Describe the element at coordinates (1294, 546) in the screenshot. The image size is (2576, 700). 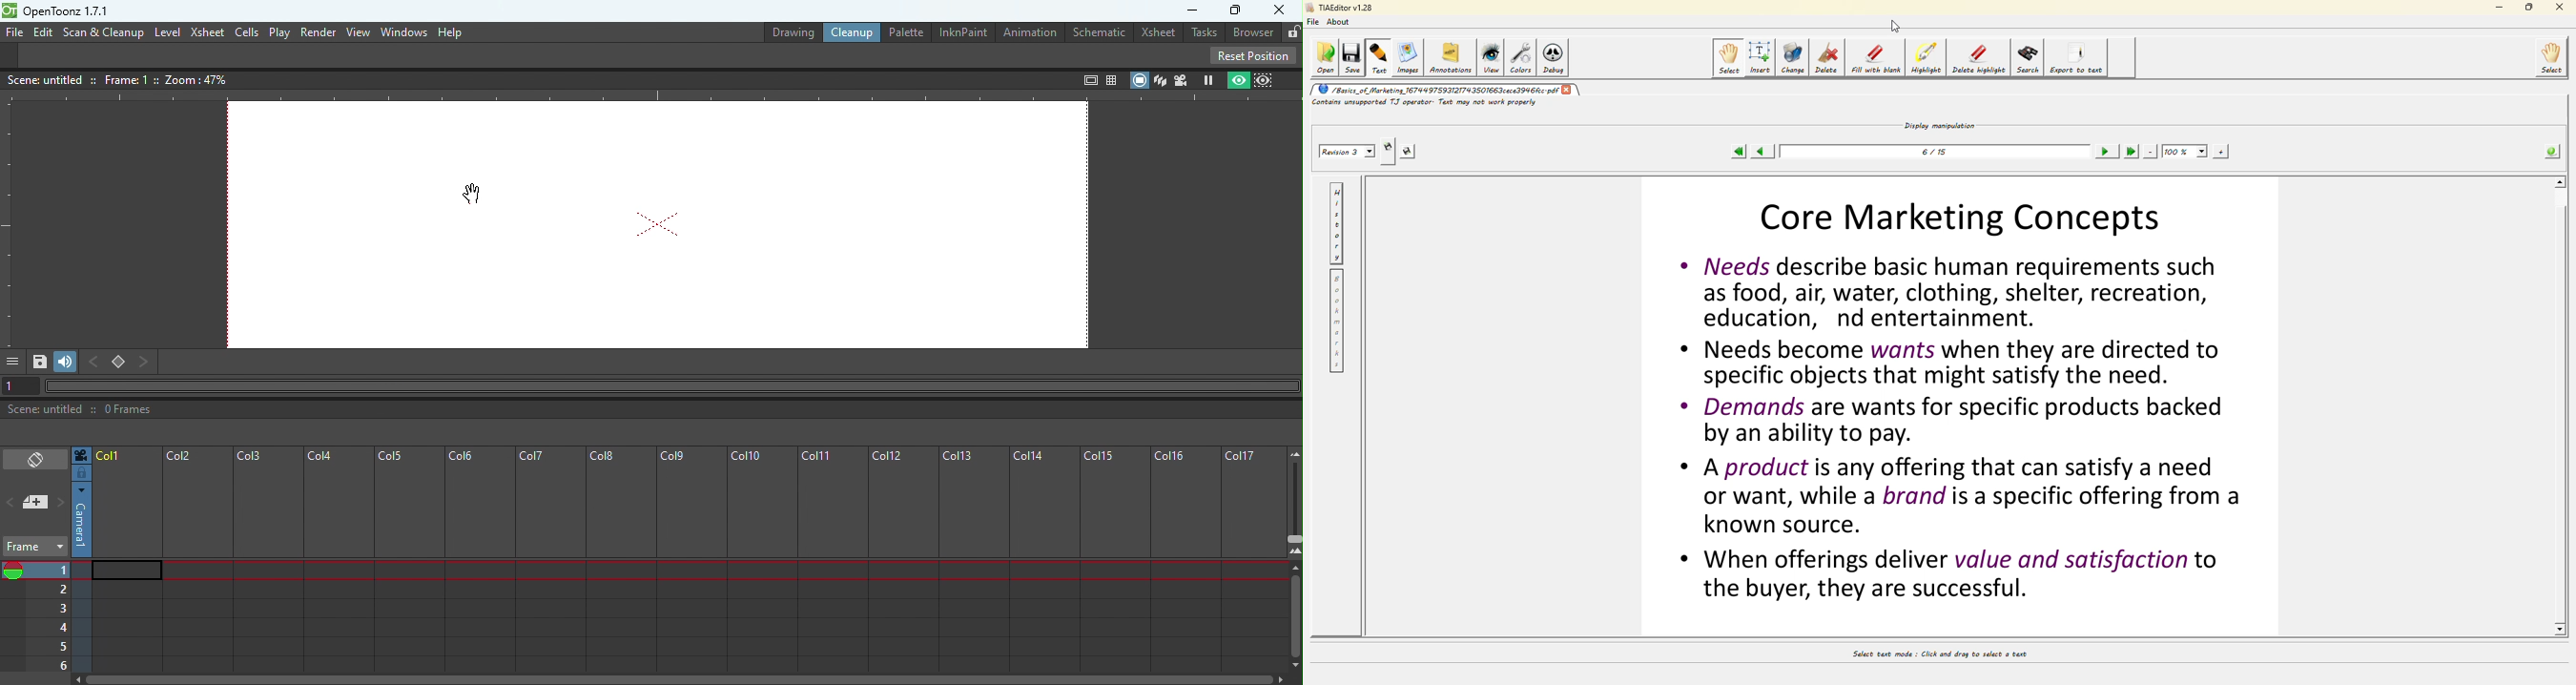
I see `Zoom in` at that location.